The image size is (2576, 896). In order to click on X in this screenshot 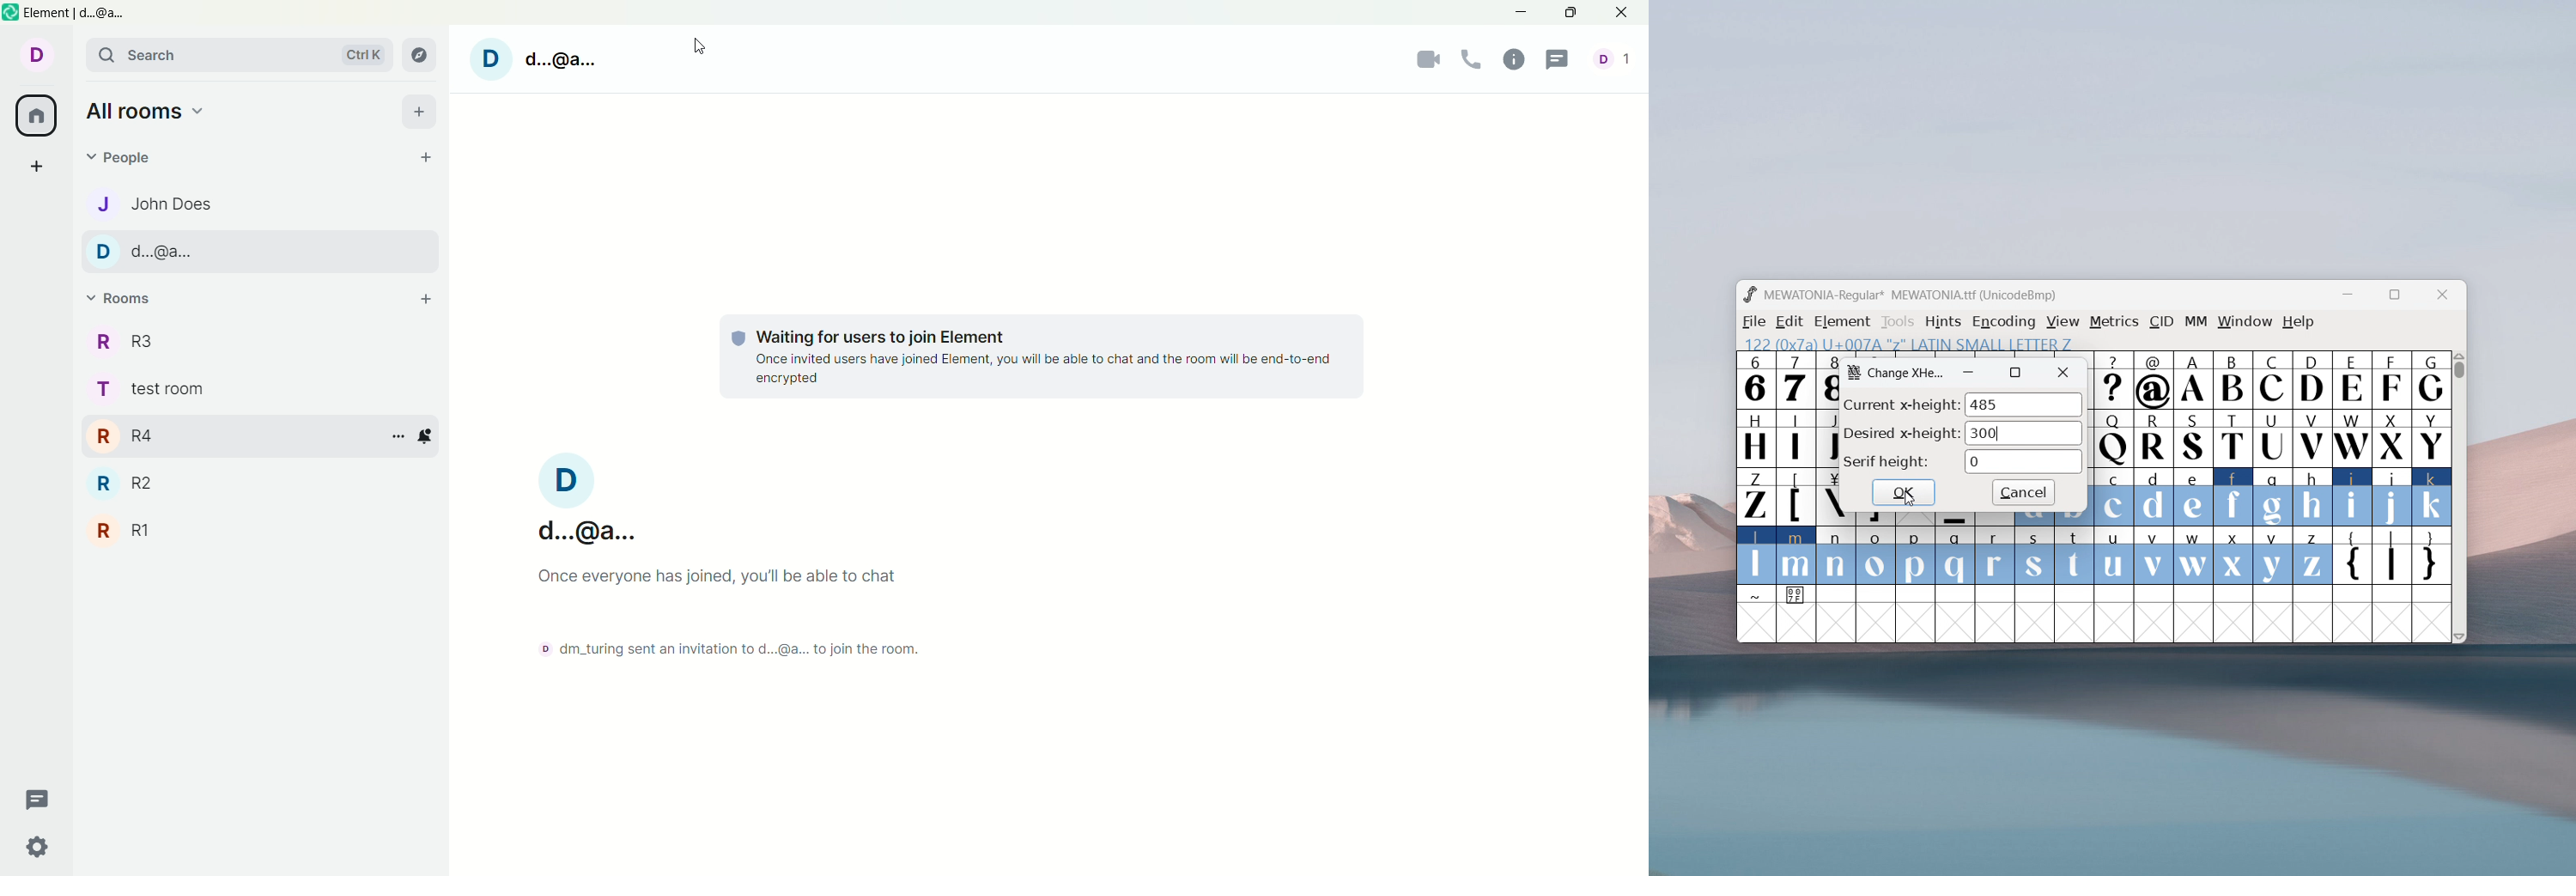, I will do `click(2392, 437)`.